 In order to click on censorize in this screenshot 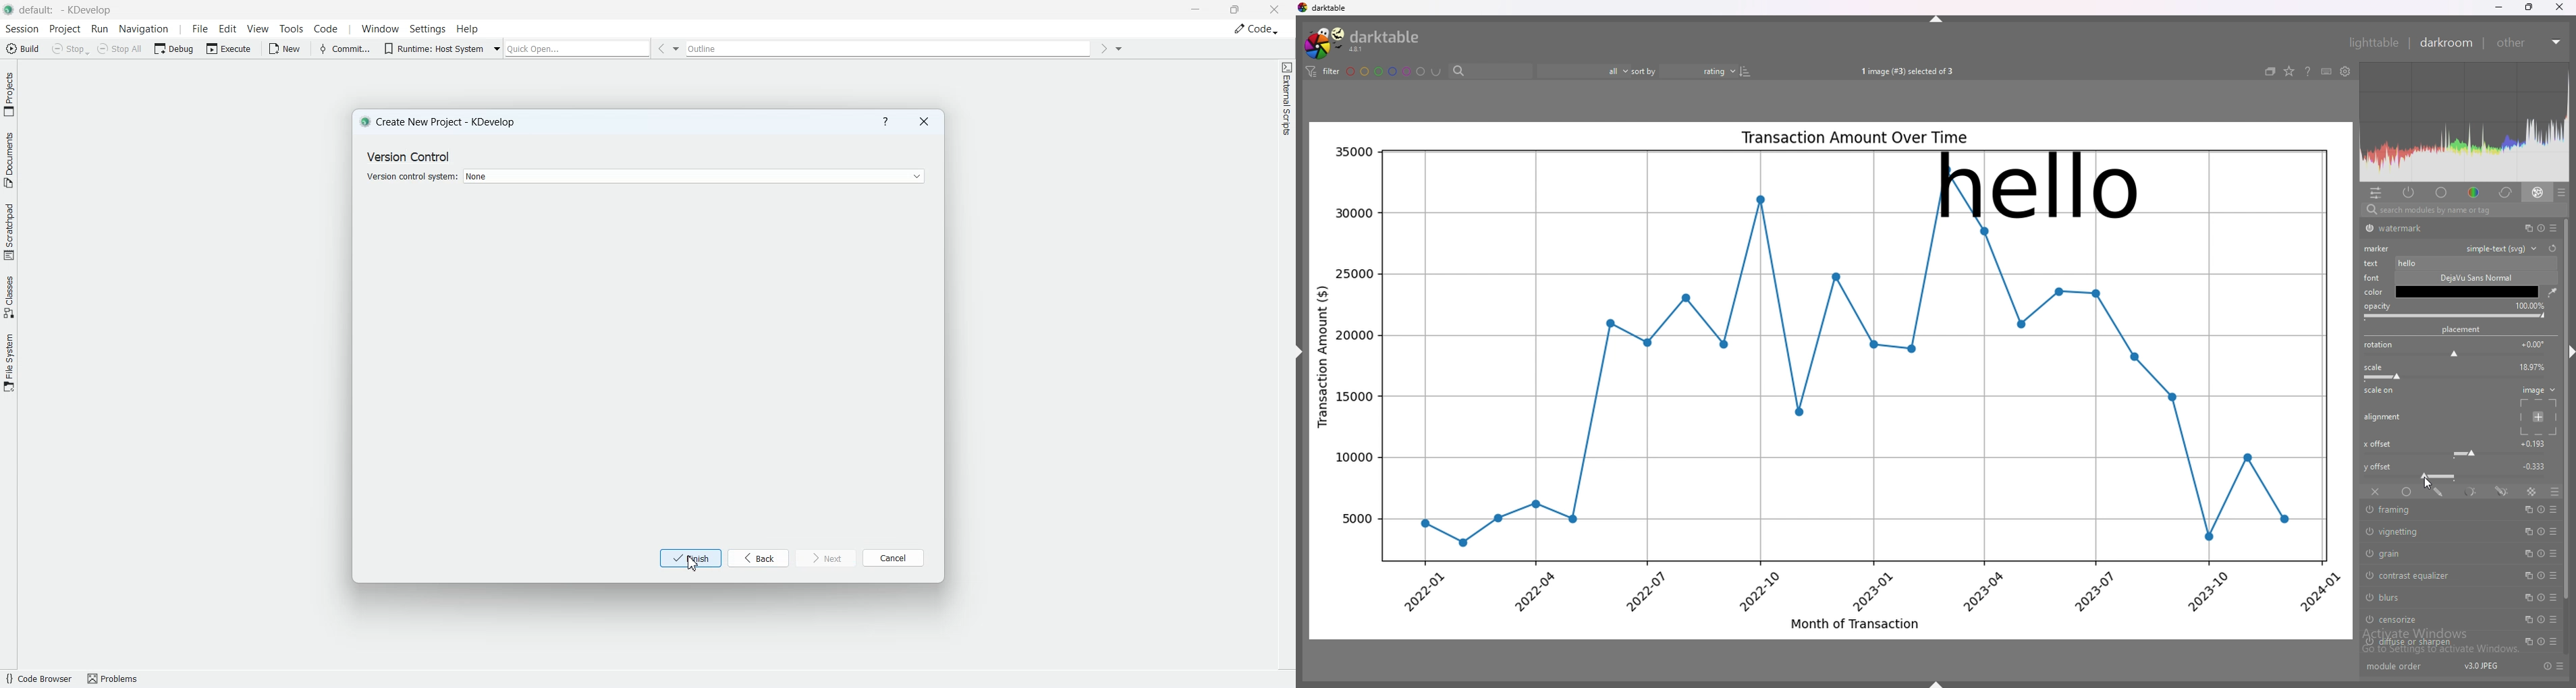, I will do `click(2431, 619)`.